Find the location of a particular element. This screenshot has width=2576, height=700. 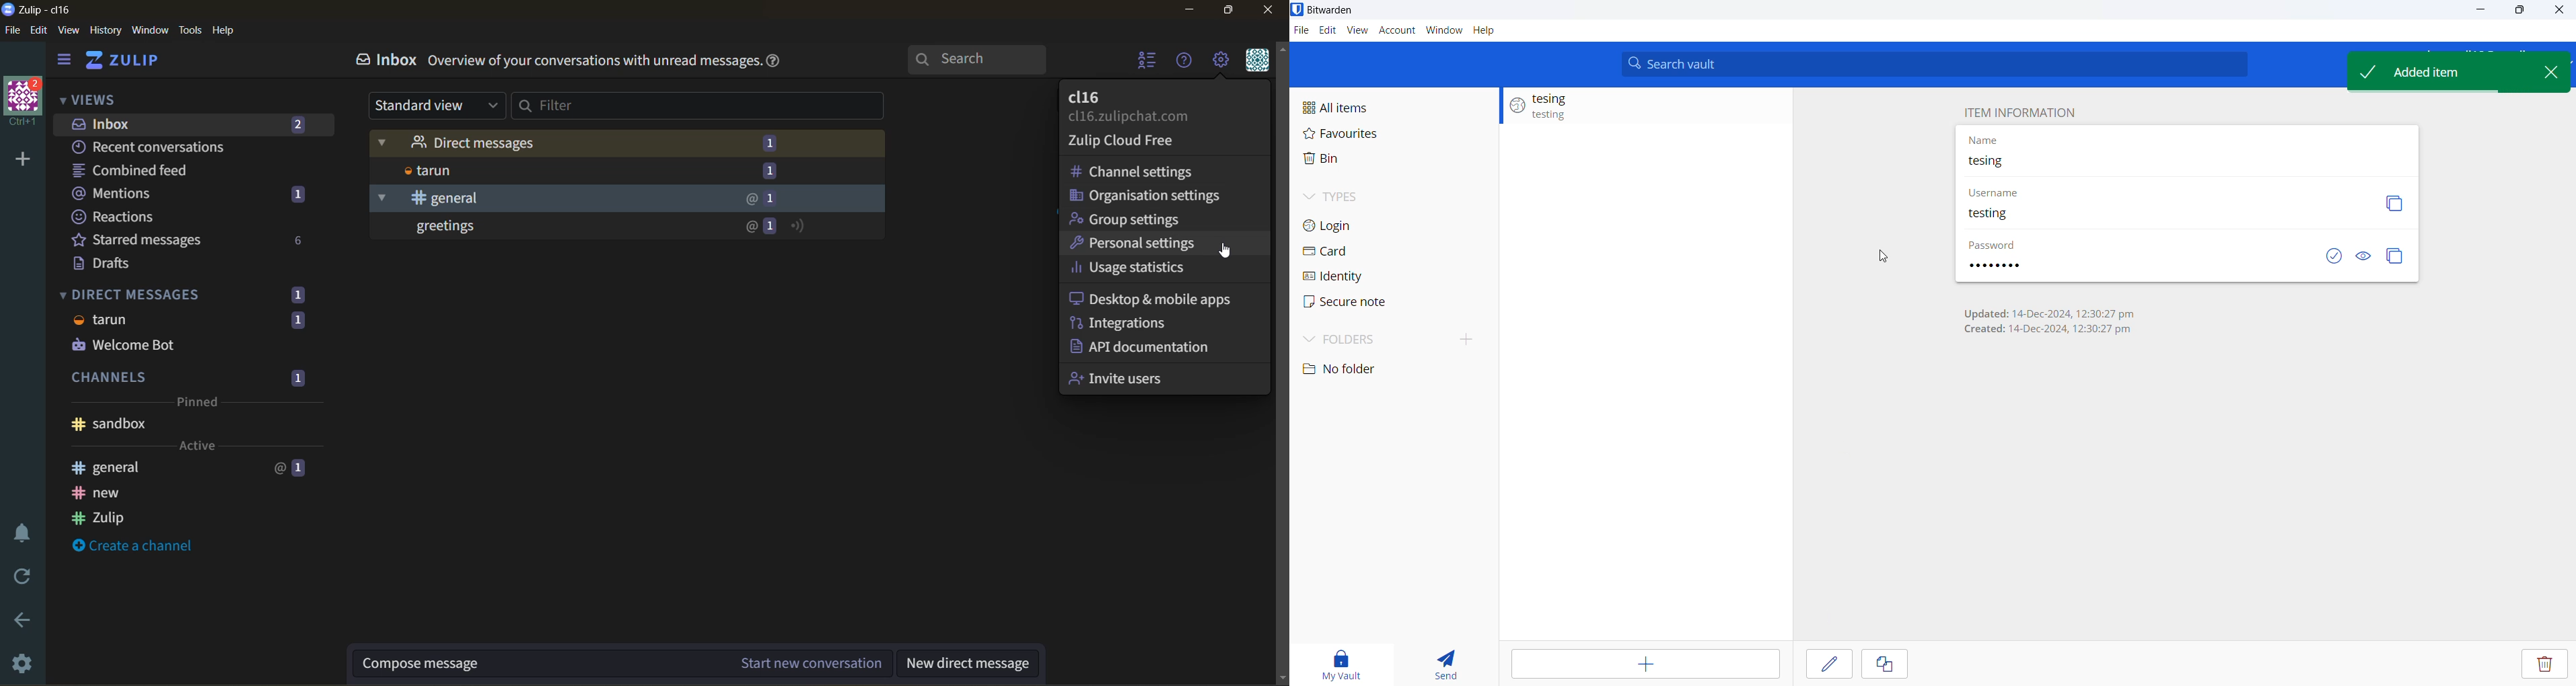

search is located at coordinates (975, 60).